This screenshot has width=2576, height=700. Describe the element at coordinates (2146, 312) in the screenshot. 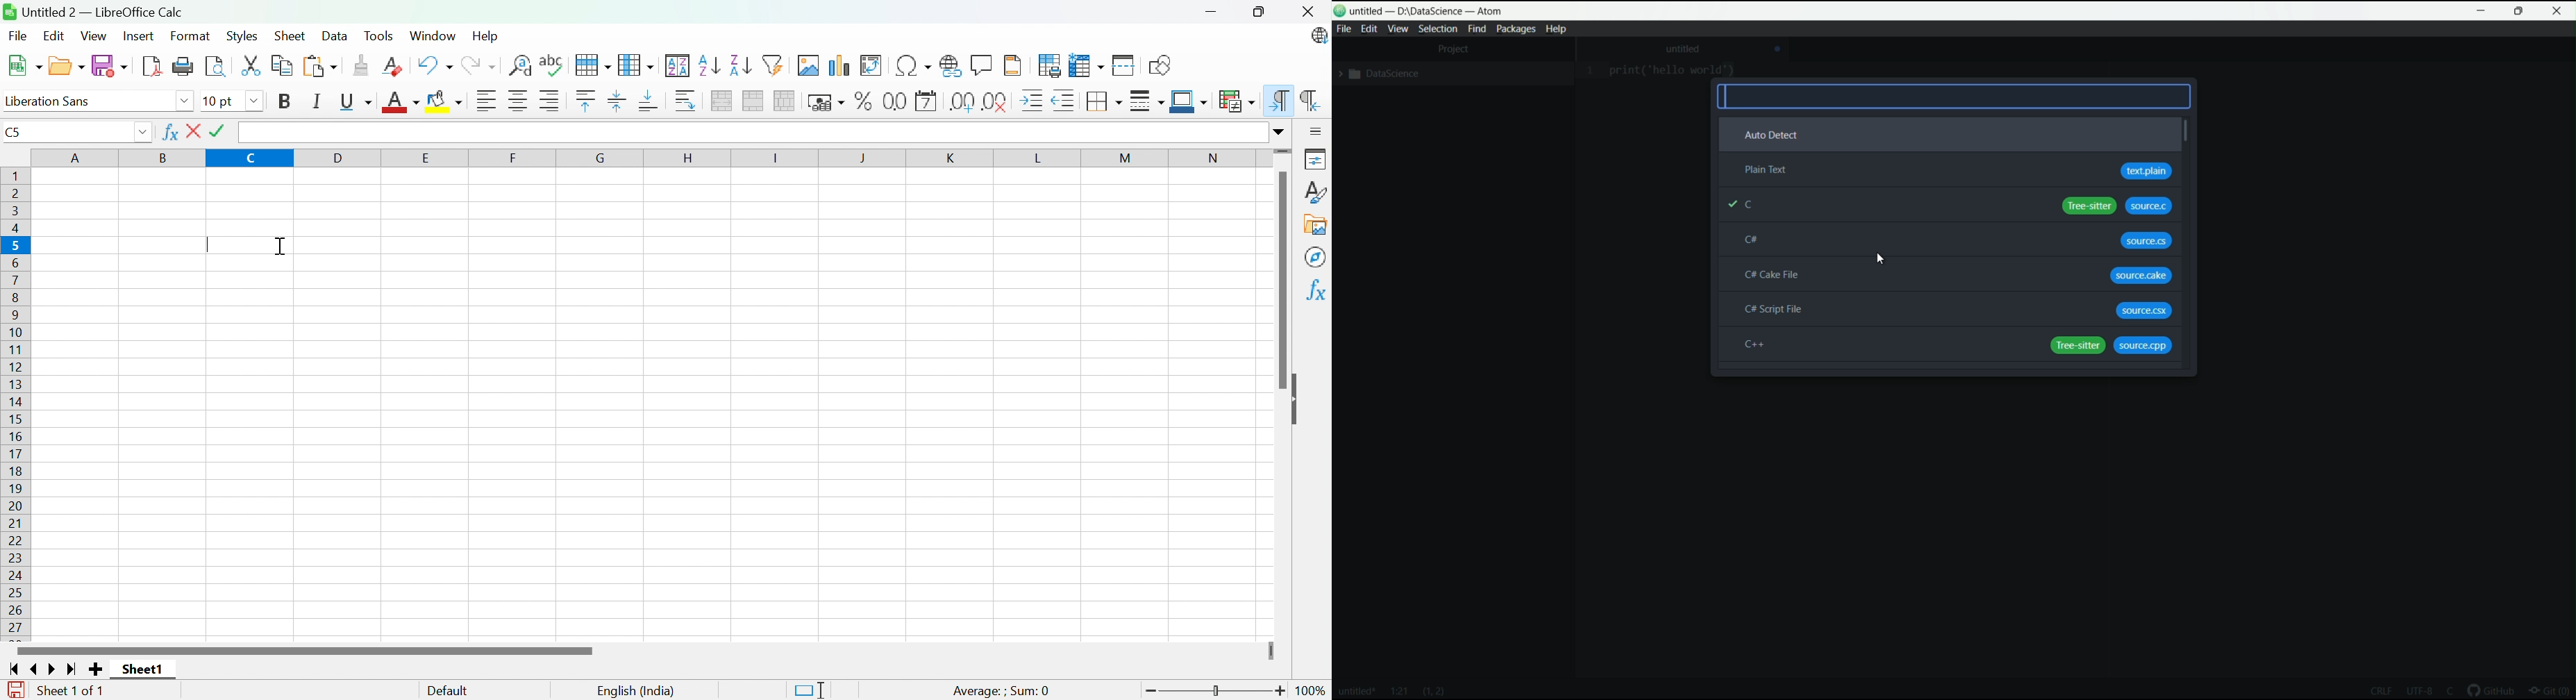

I see `source.csx` at that location.